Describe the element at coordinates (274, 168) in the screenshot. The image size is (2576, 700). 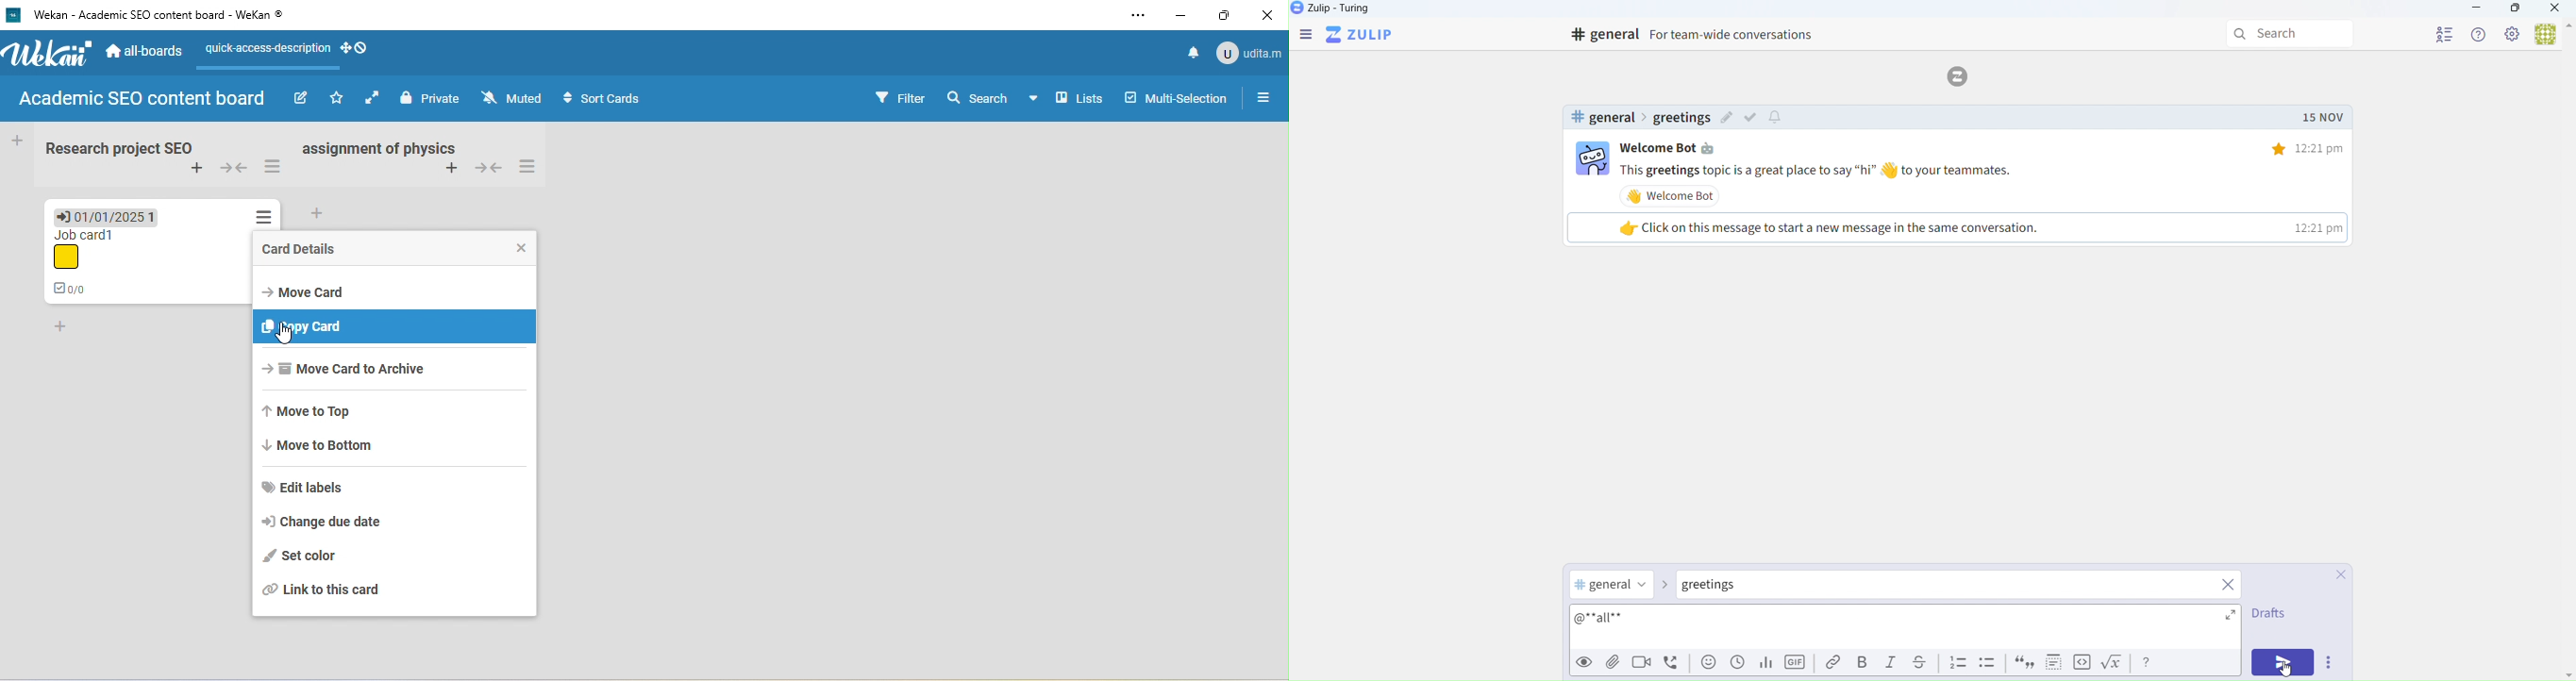
I see `swimlane action` at that location.